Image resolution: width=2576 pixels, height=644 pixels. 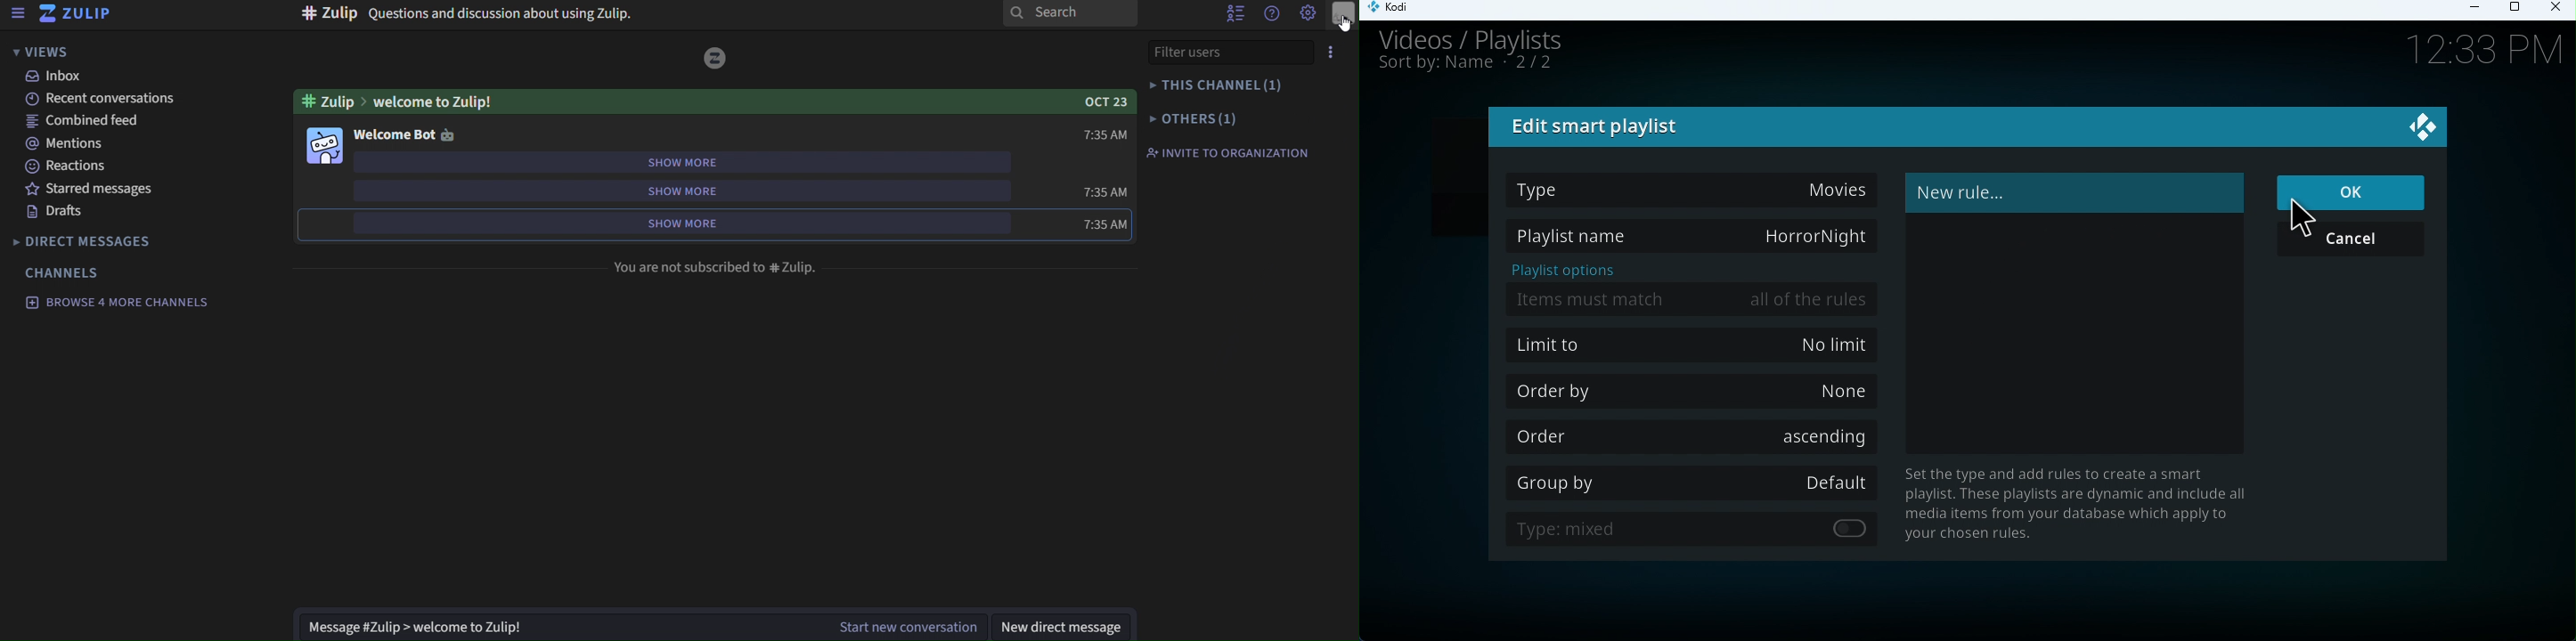 I want to click on Logo, so click(x=2418, y=123).